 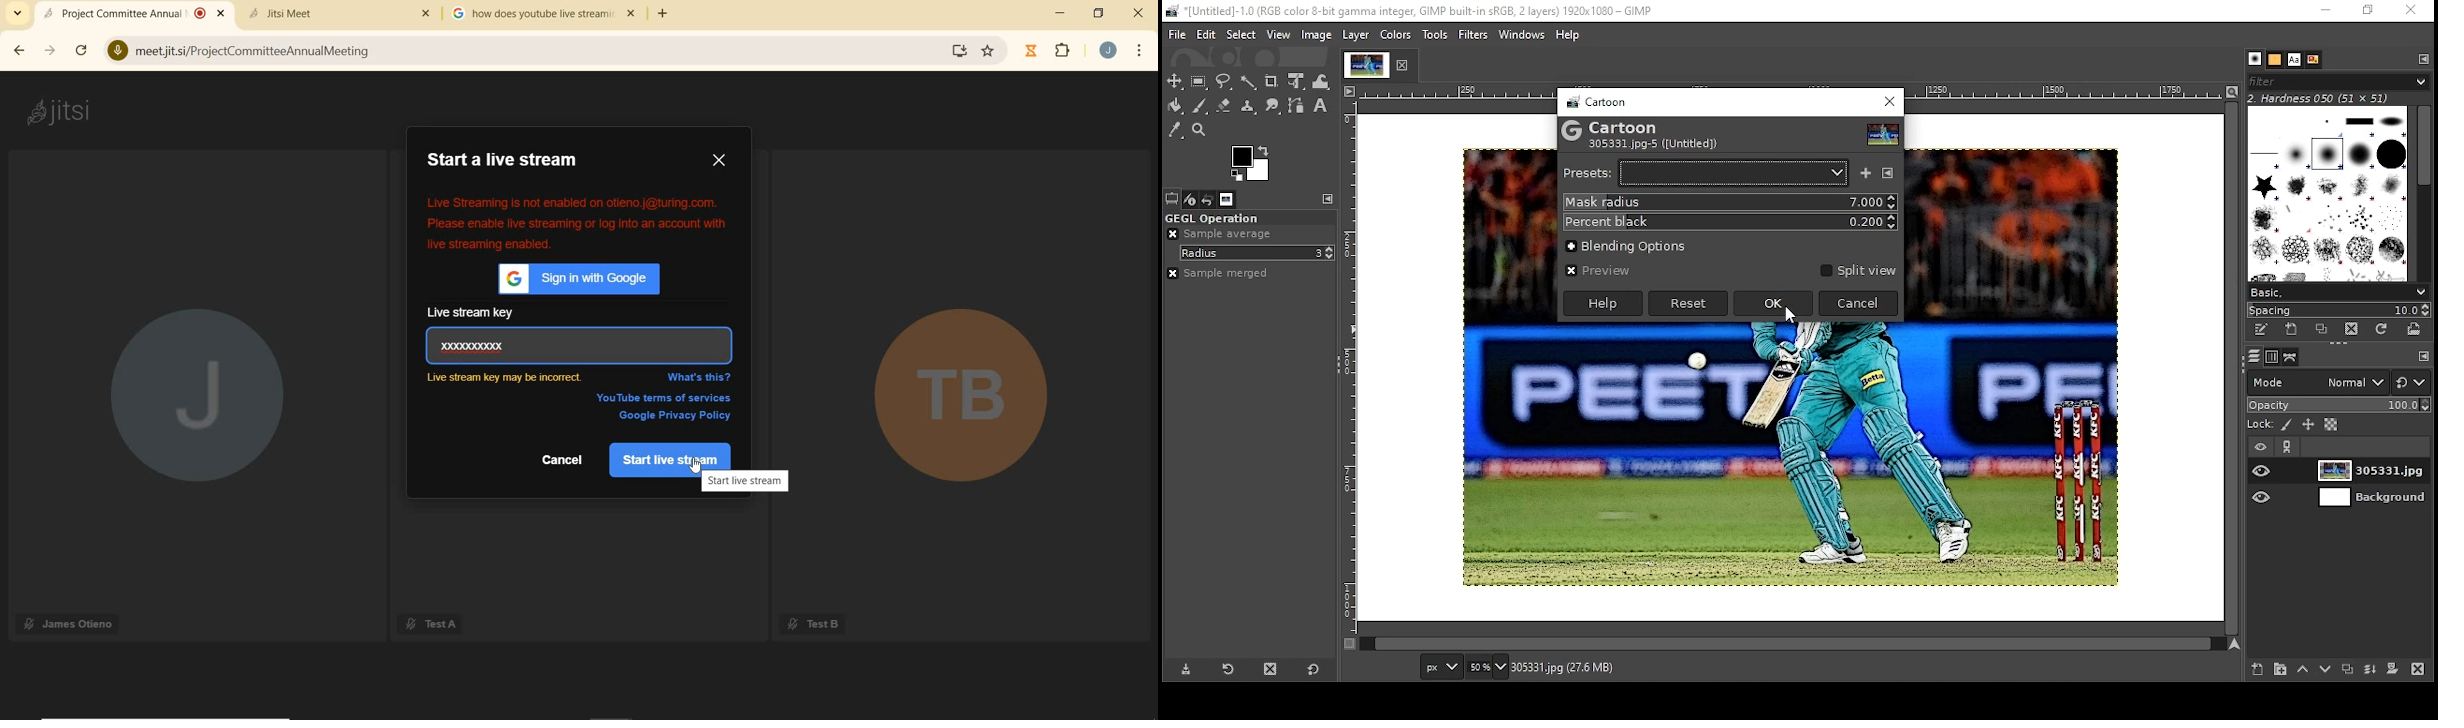 I want to click on vertical scale, so click(x=1350, y=377).